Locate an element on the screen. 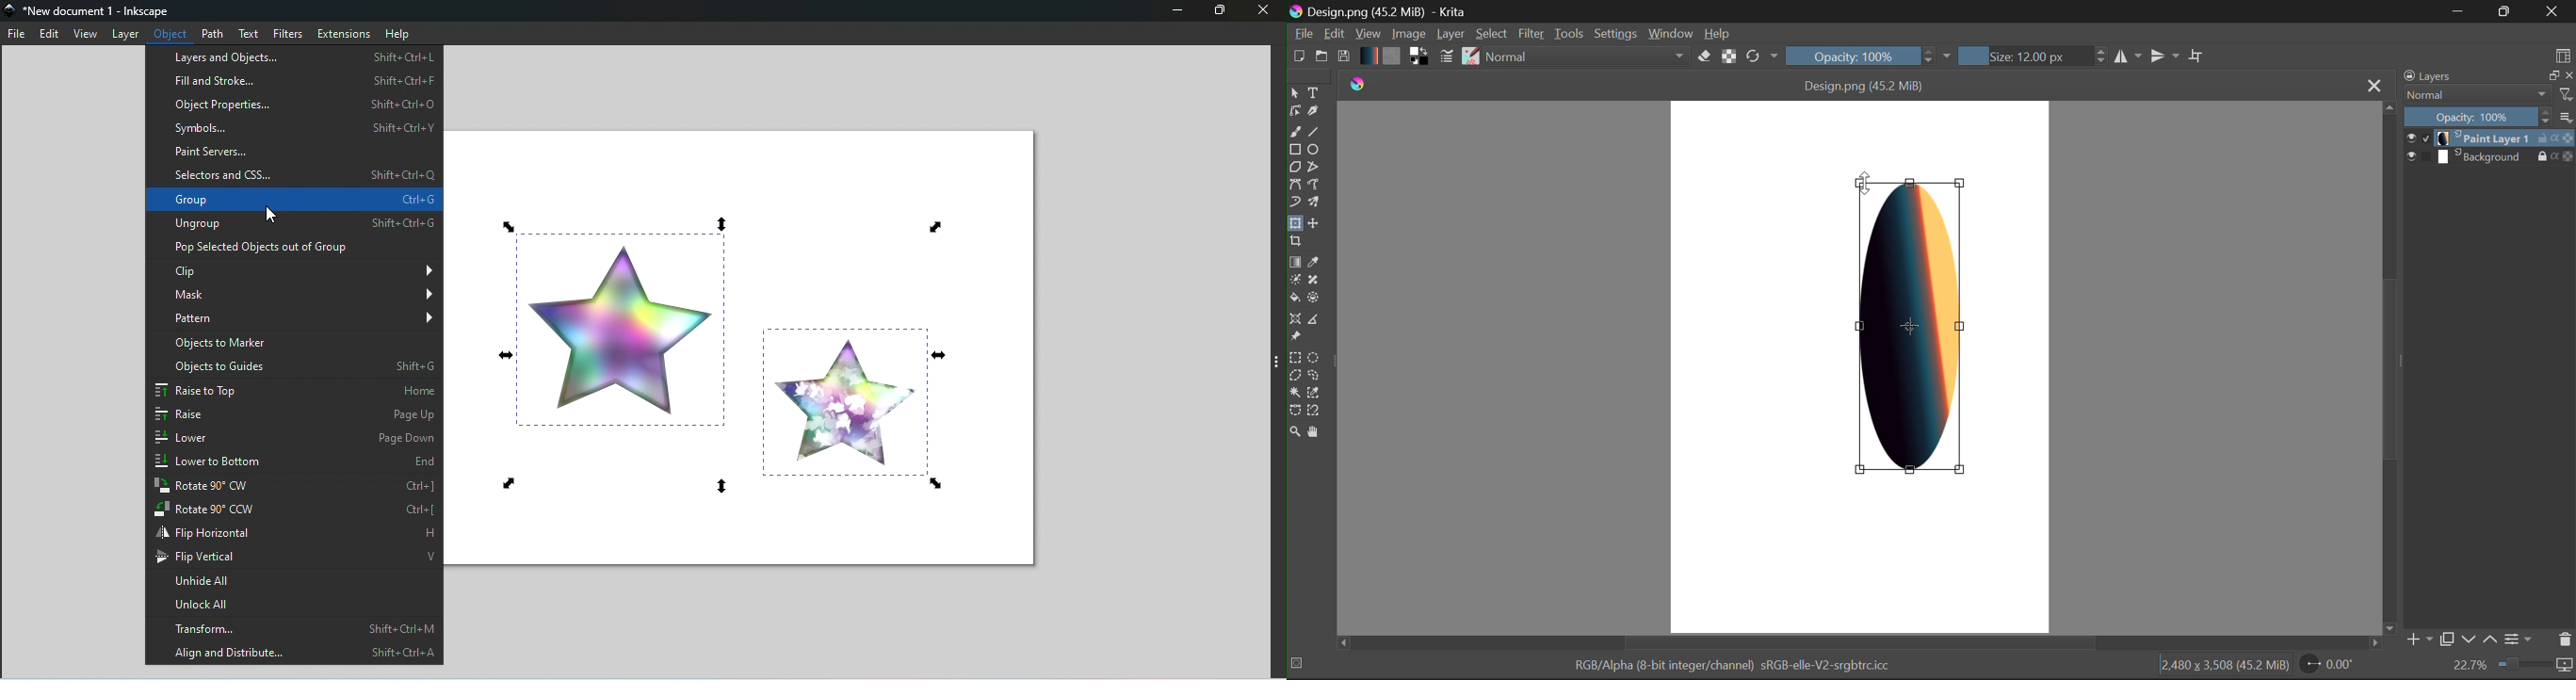 The width and height of the screenshot is (2576, 700). Rotate is located at coordinates (1764, 57).